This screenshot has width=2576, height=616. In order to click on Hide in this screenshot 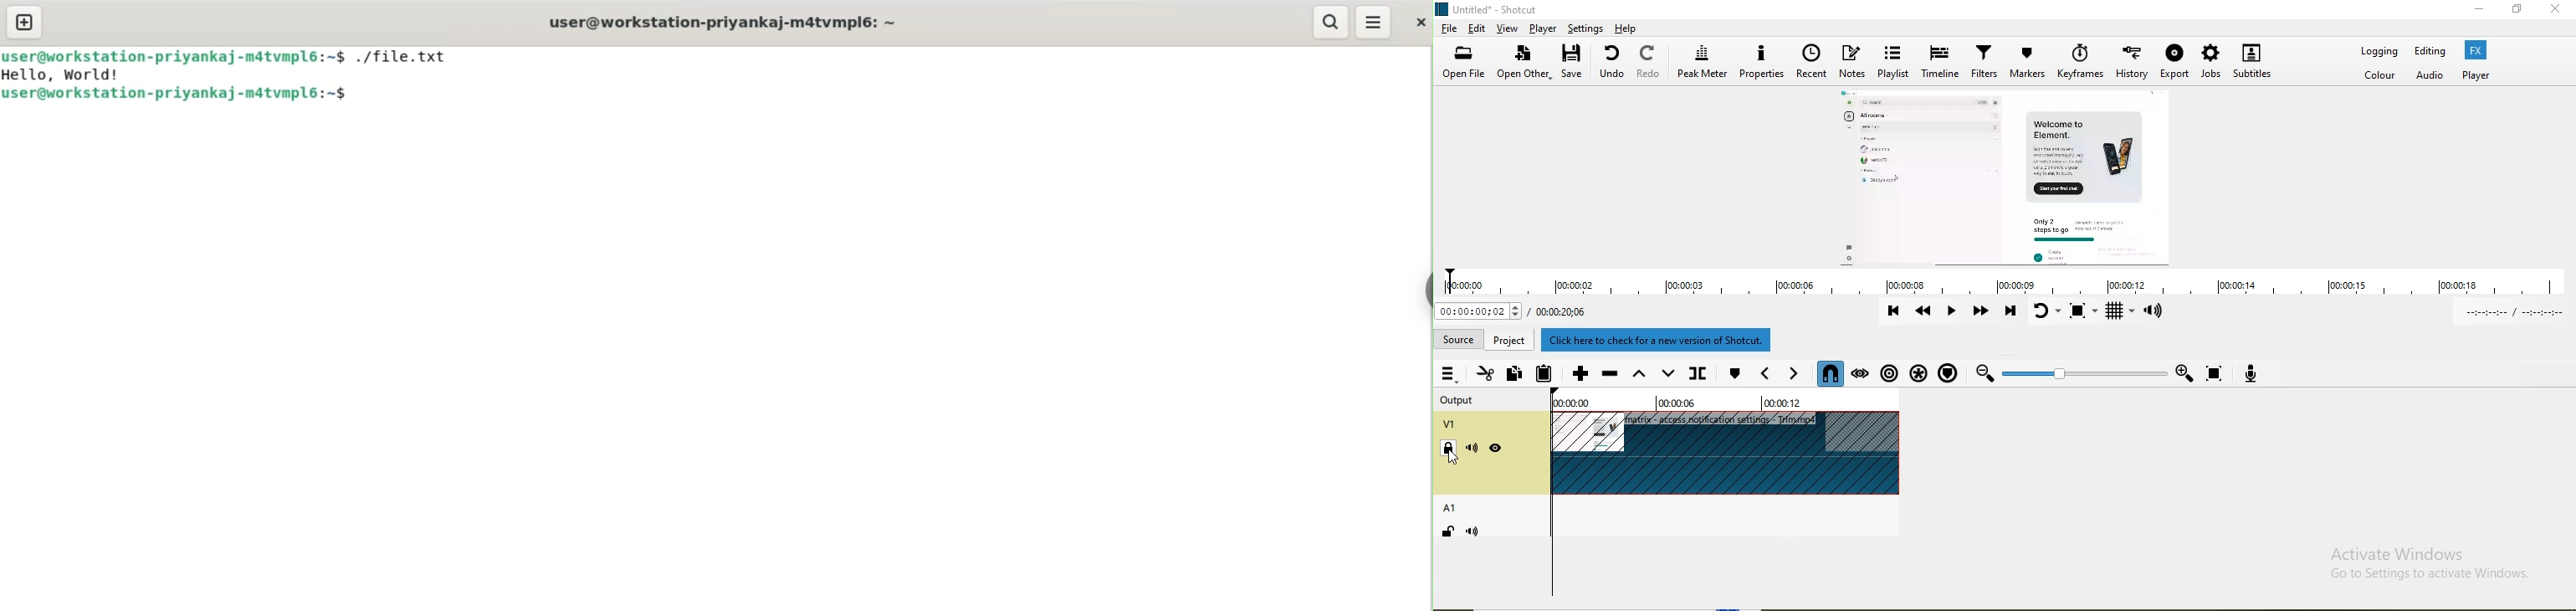, I will do `click(1498, 449)`.